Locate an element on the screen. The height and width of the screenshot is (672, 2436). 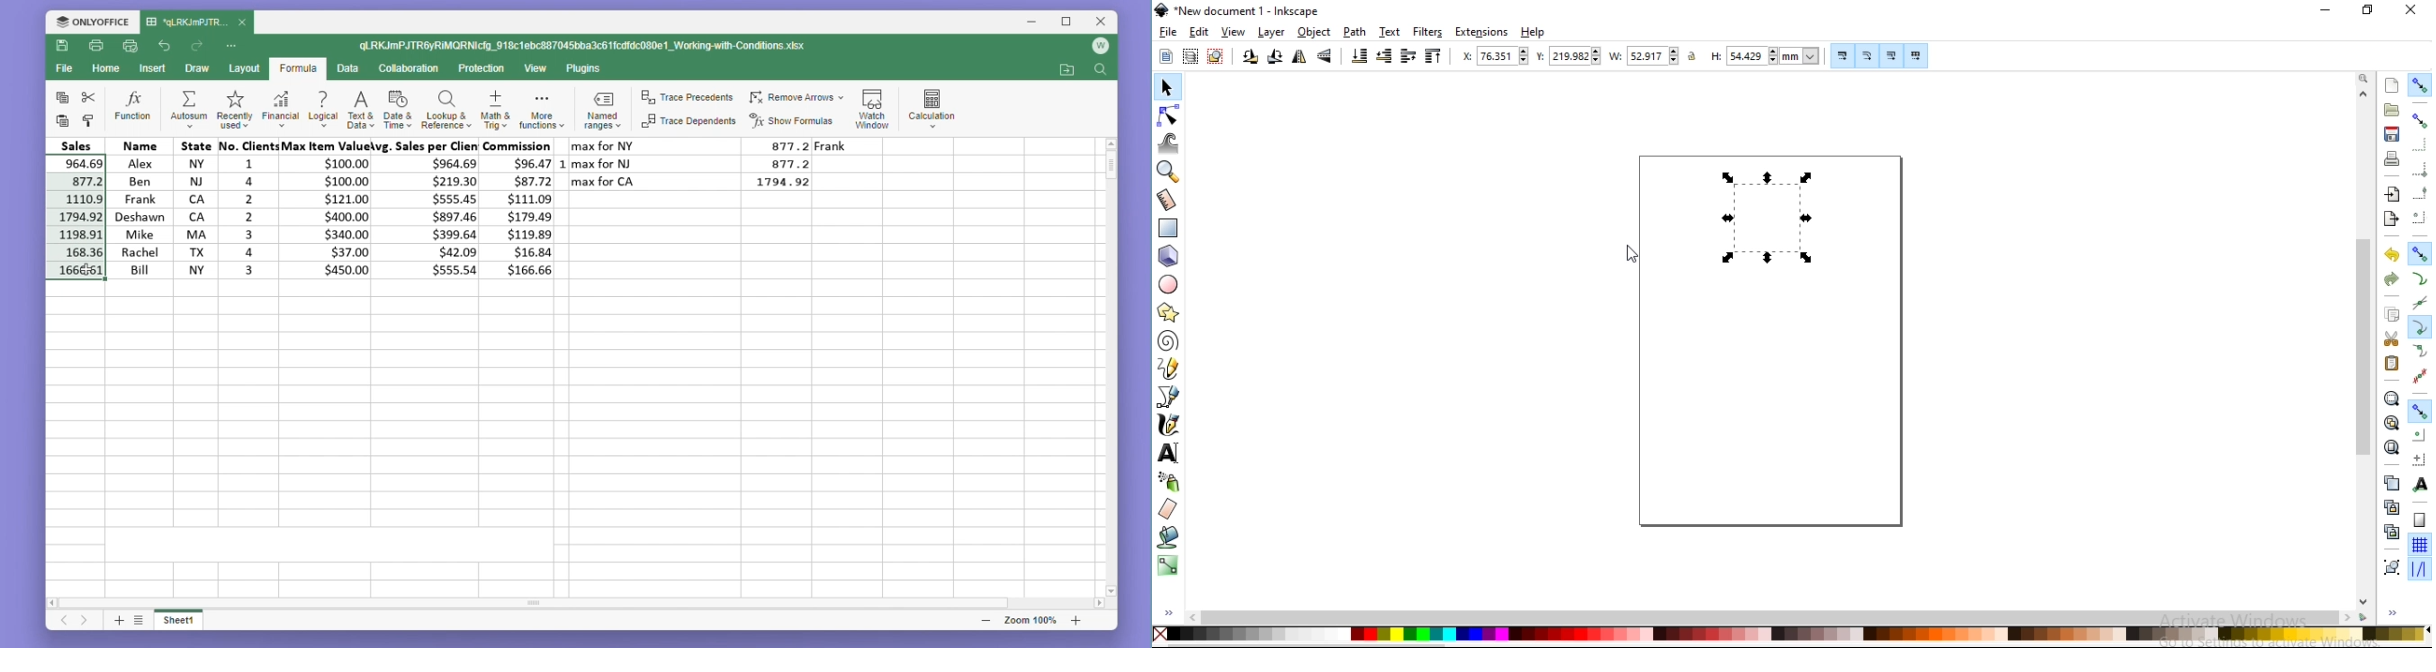
Format painter is located at coordinates (88, 122).